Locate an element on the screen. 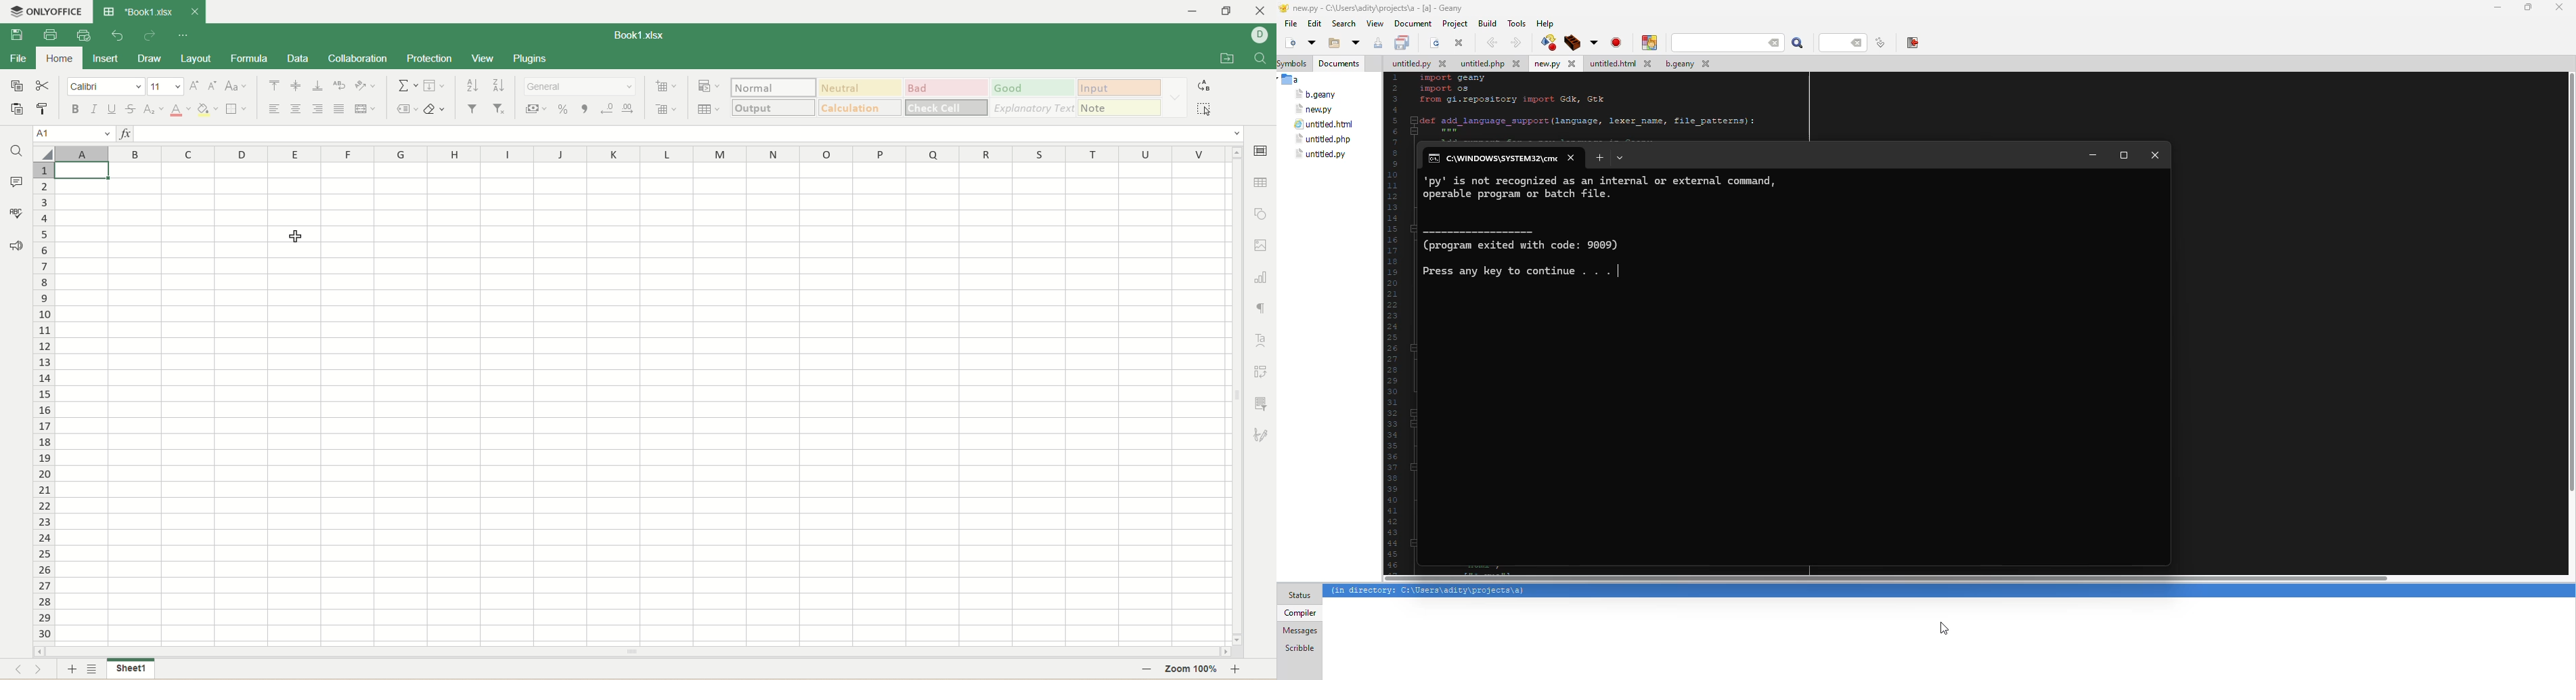  object settings is located at coordinates (1262, 214).